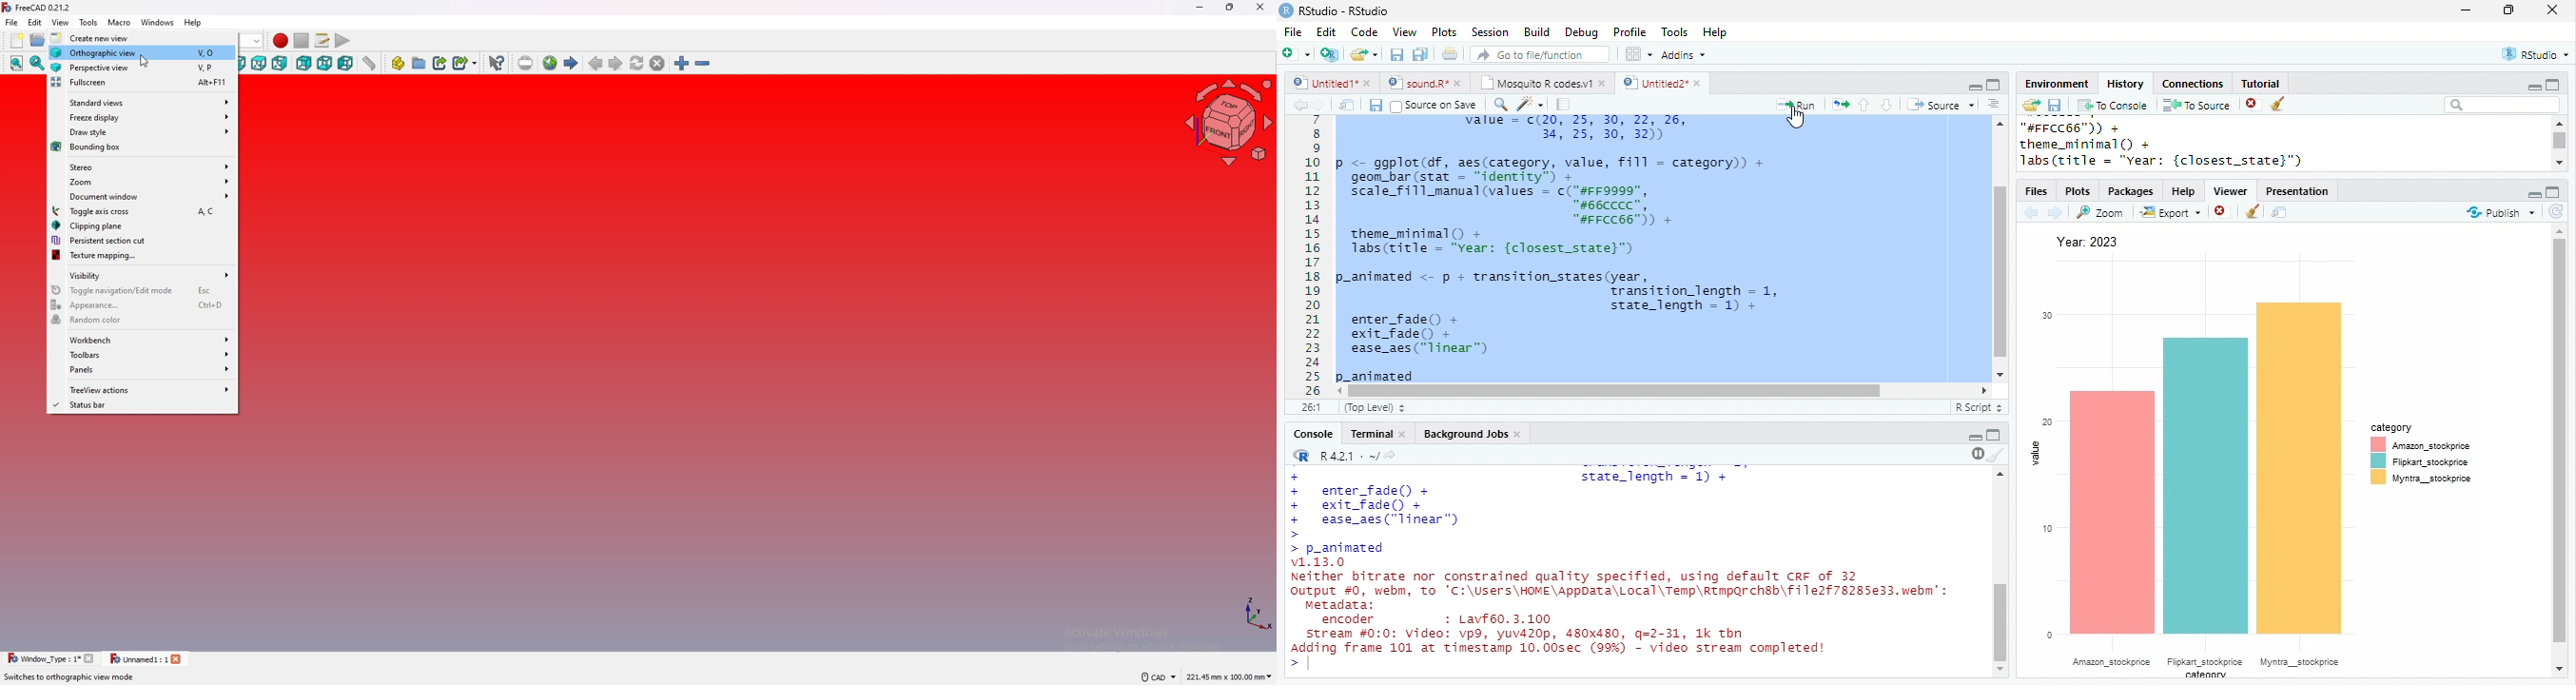  I want to click on >> p_animated, so click(1348, 542).